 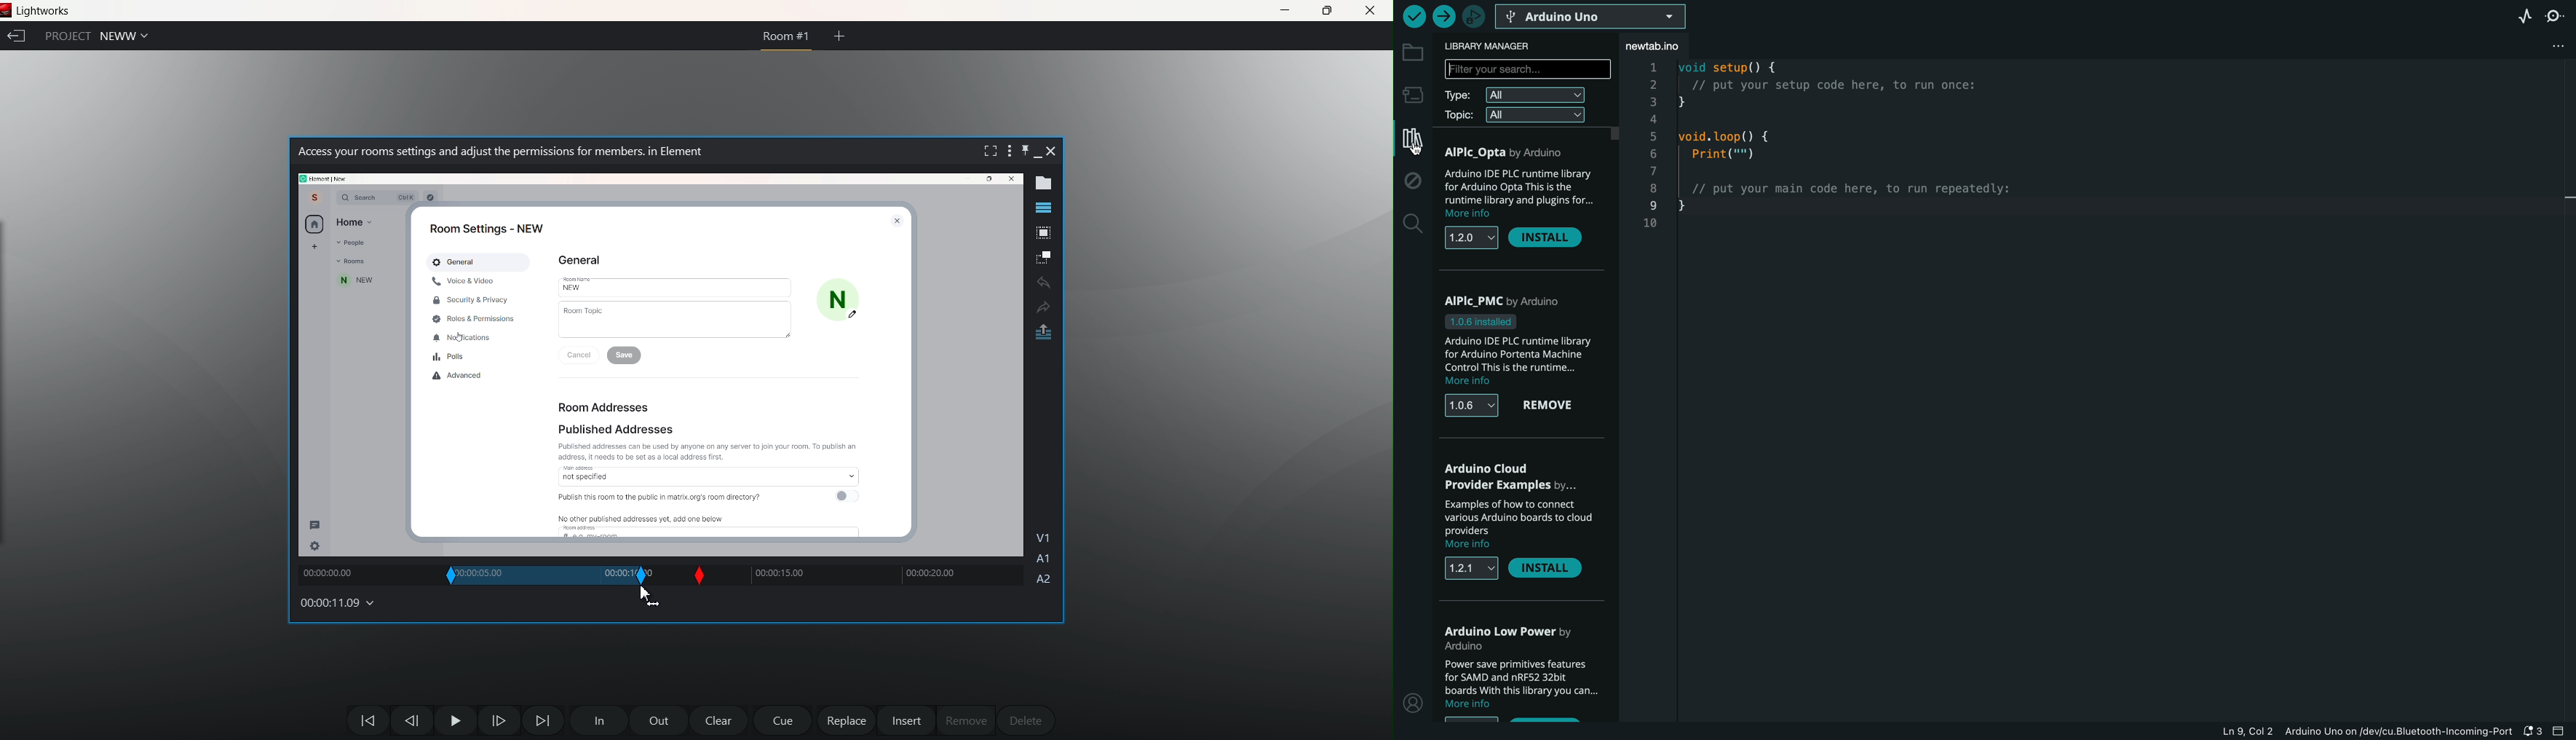 What do you see at coordinates (456, 261) in the screenshot?
I see `General` at bounding box center [456, 261].